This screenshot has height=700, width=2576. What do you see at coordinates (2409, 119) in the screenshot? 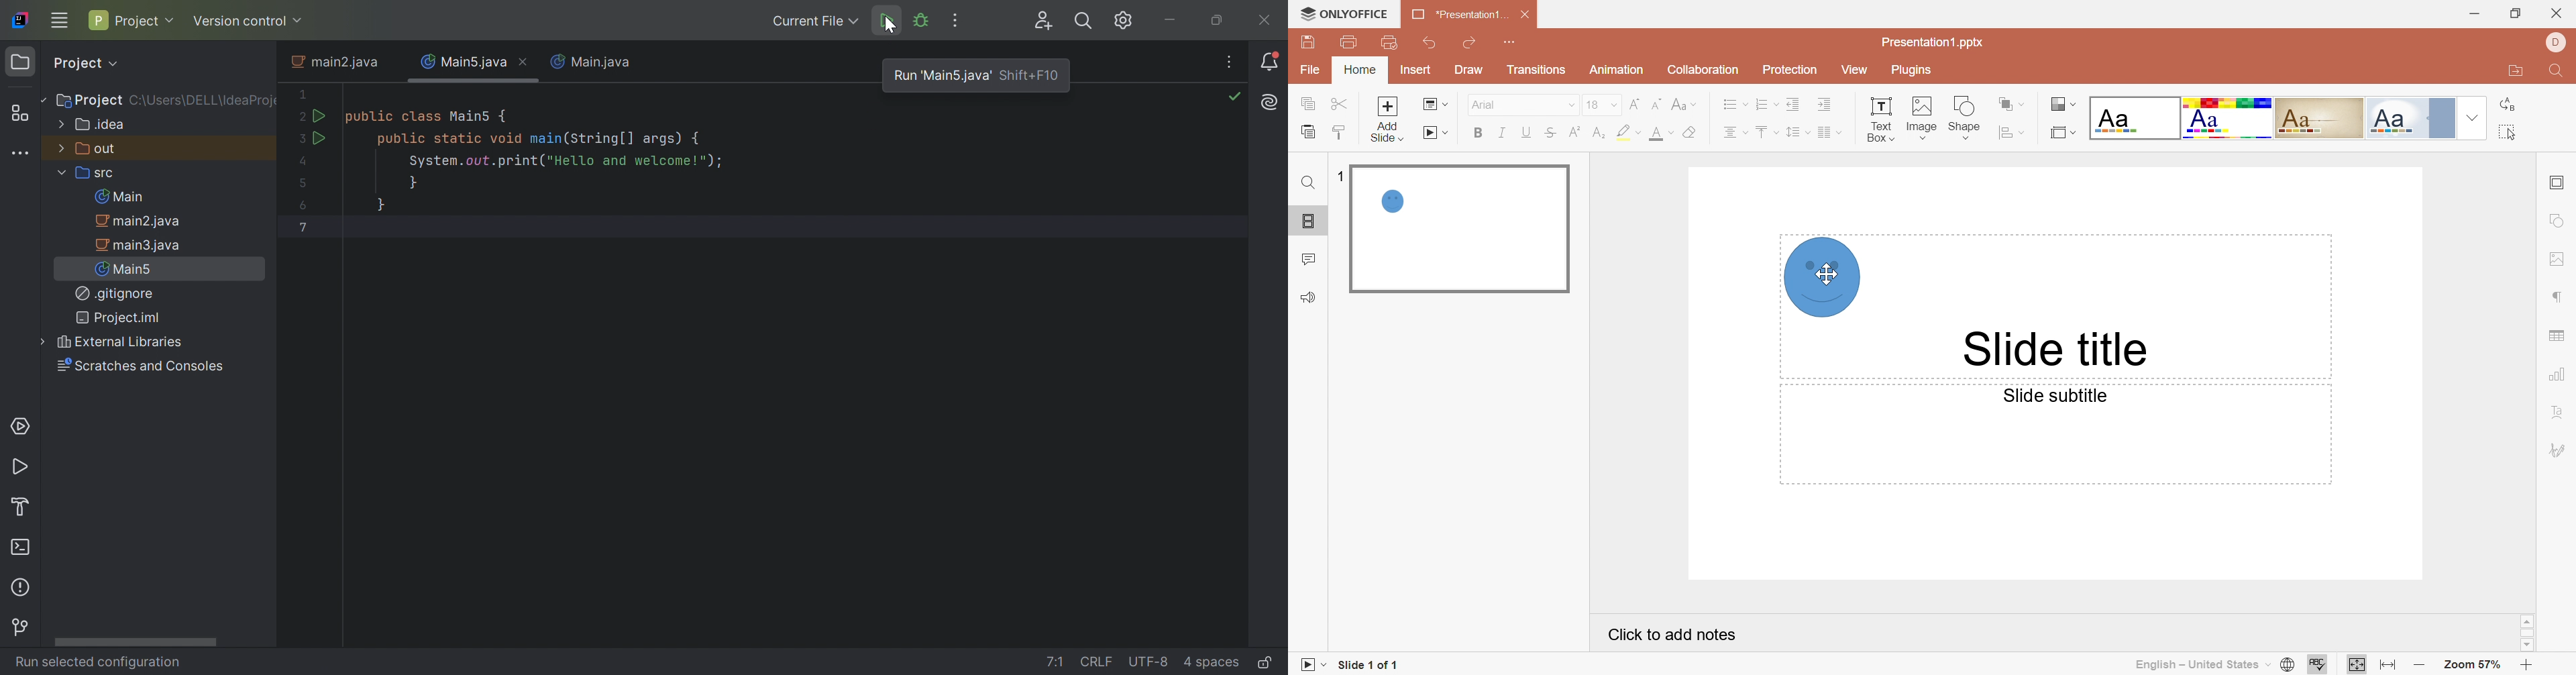
I see `Official` at bounding box center [2409, 119].